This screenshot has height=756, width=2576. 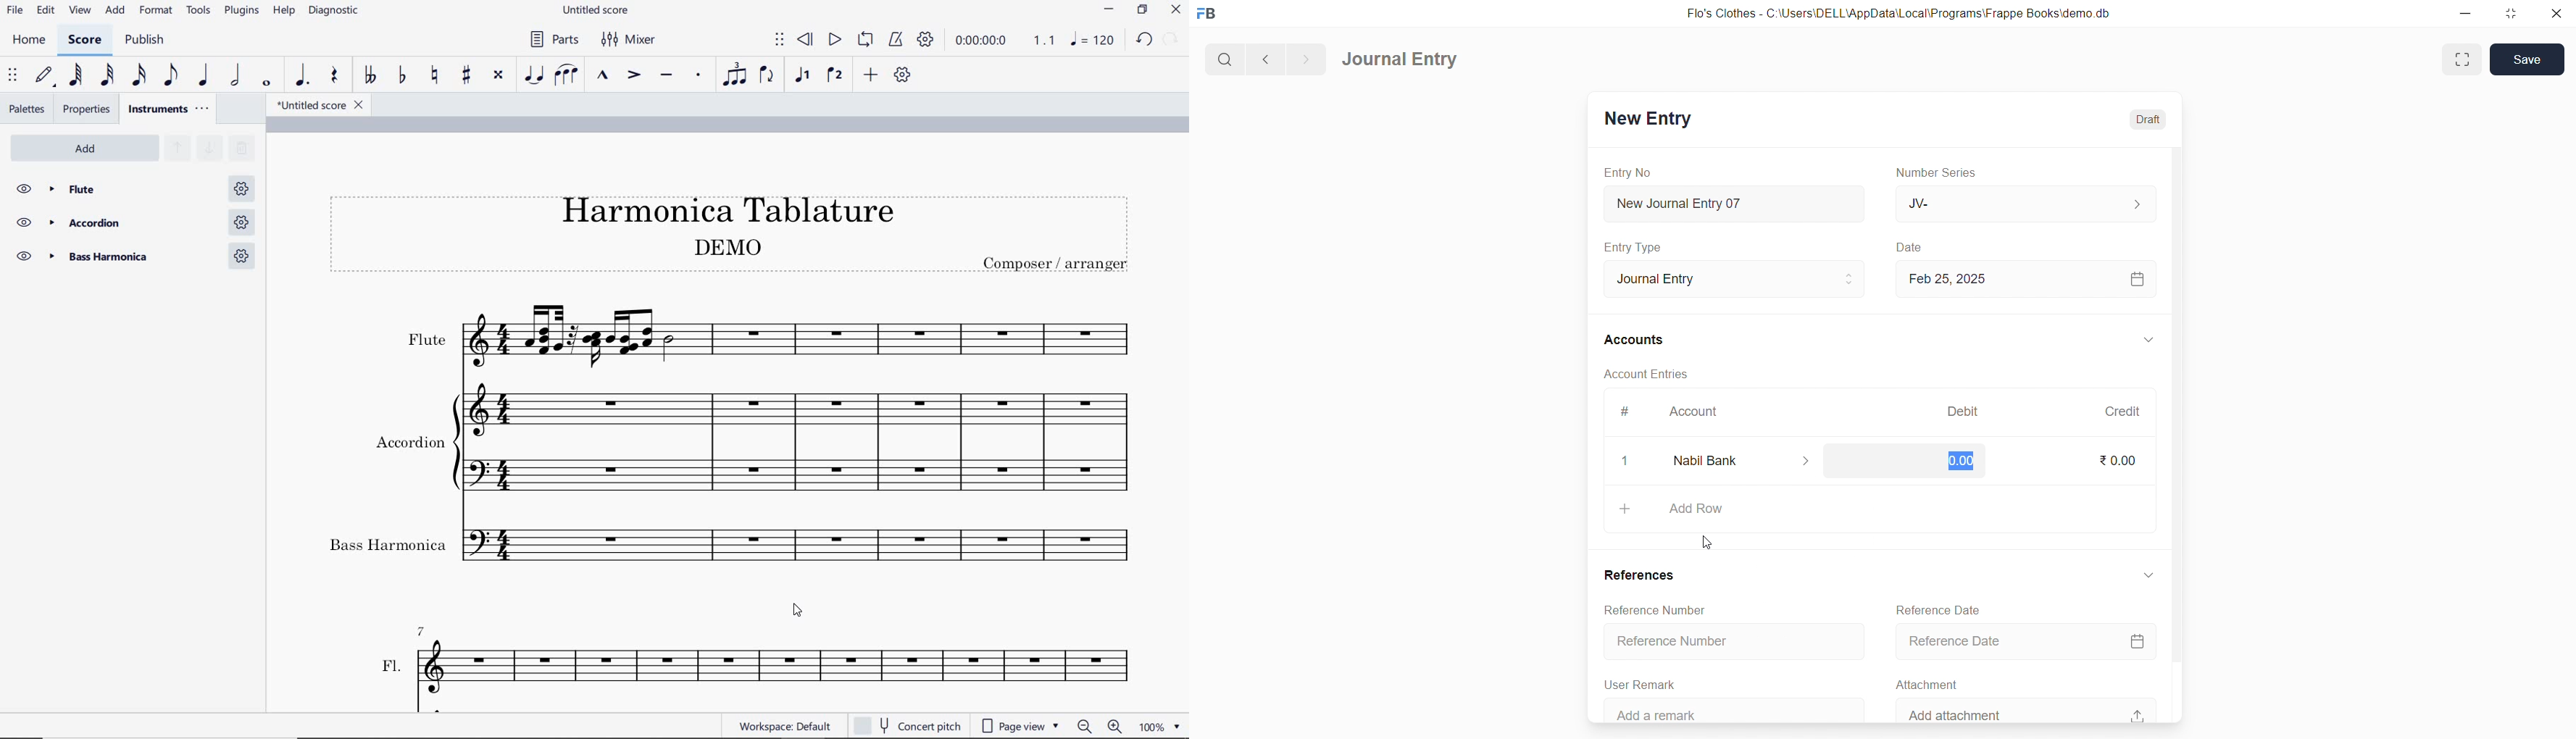 What do you see at coordinates (244, 11) in the screenshot?
I see `PLUGINS` at bounding box center [244, 11].